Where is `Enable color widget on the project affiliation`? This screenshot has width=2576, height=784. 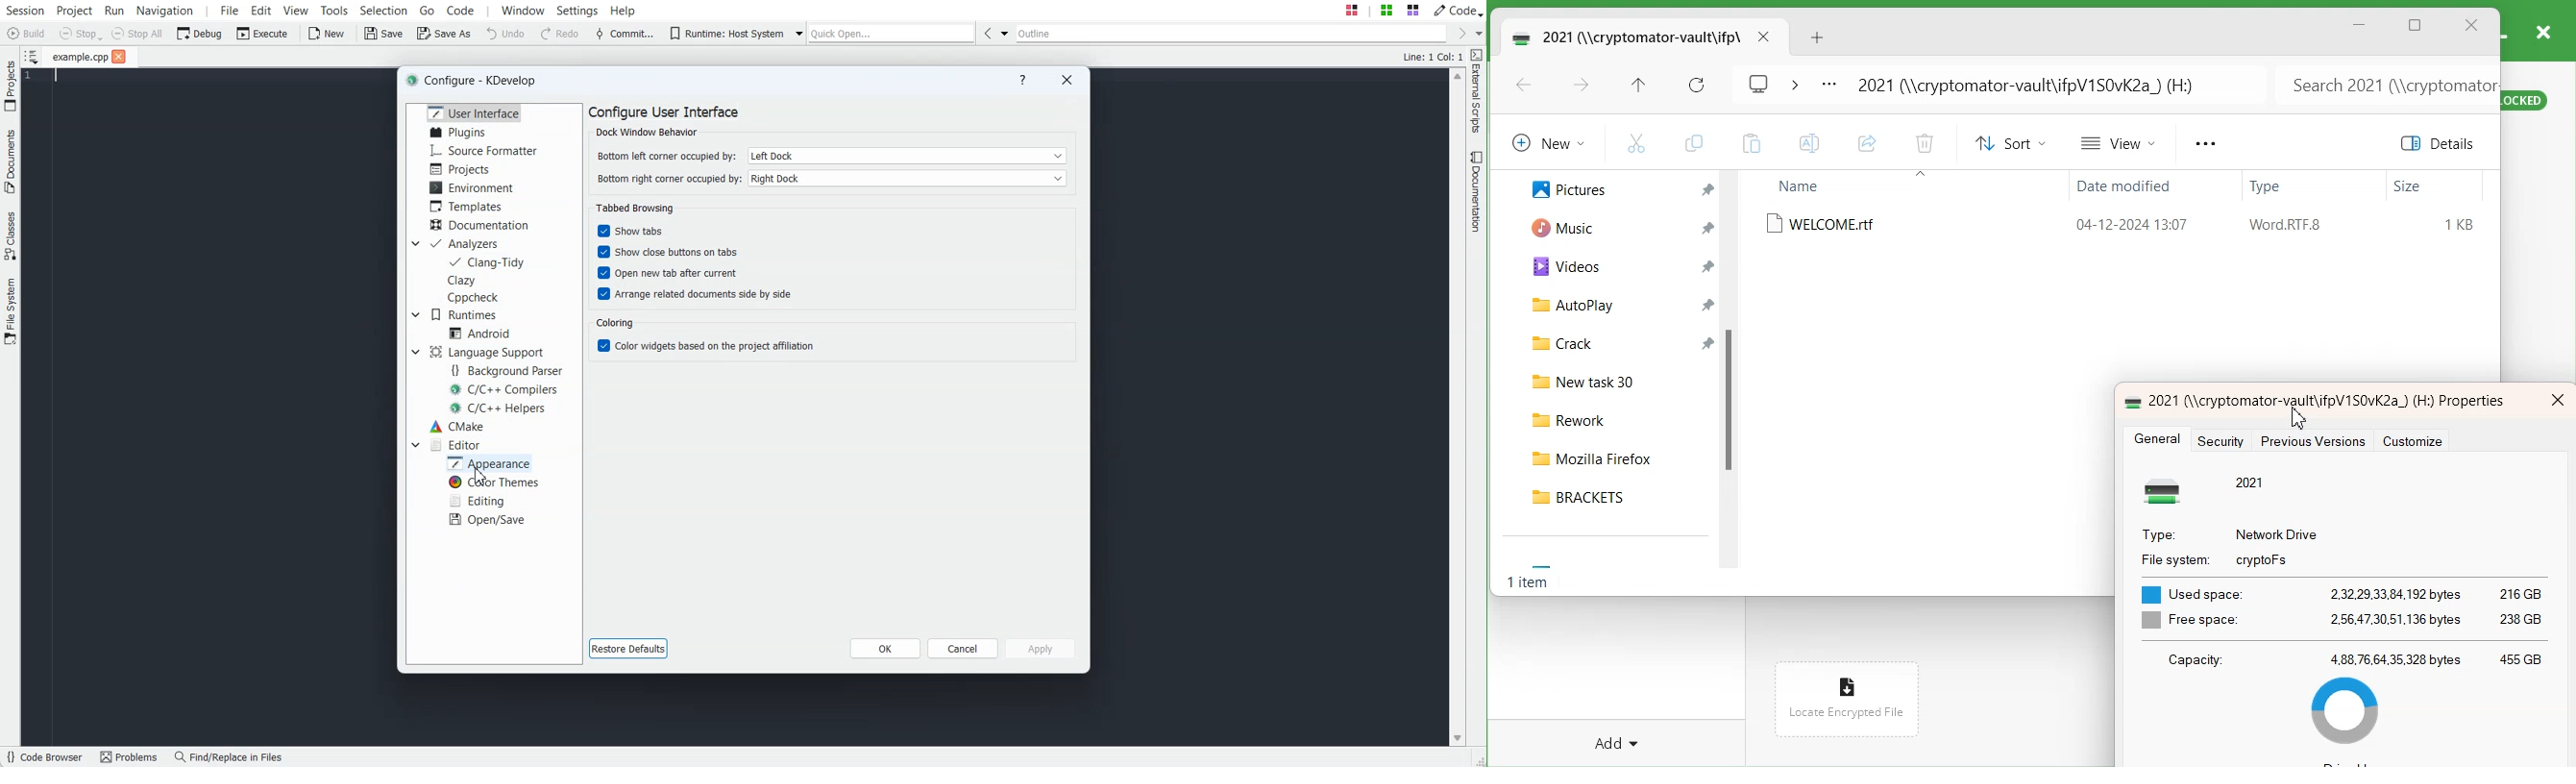
Enable color widget on the project affiliation is located at coordinates (709, 346).